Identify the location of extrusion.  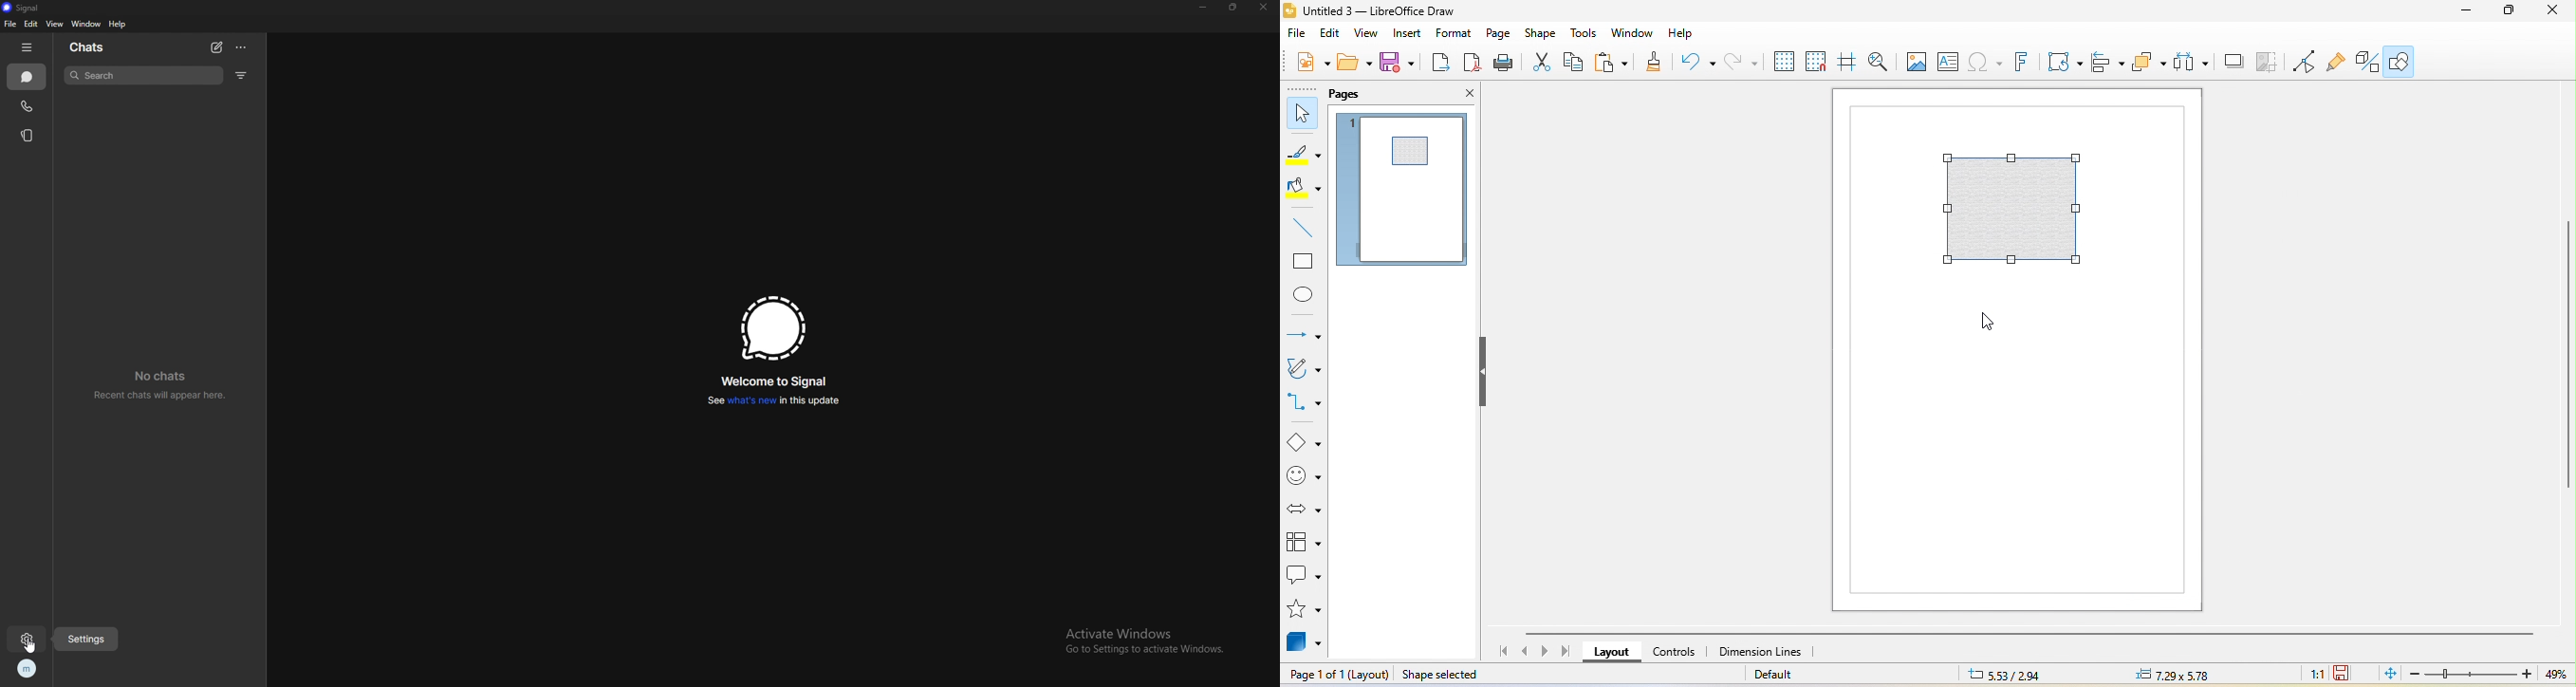
(2370, 62).